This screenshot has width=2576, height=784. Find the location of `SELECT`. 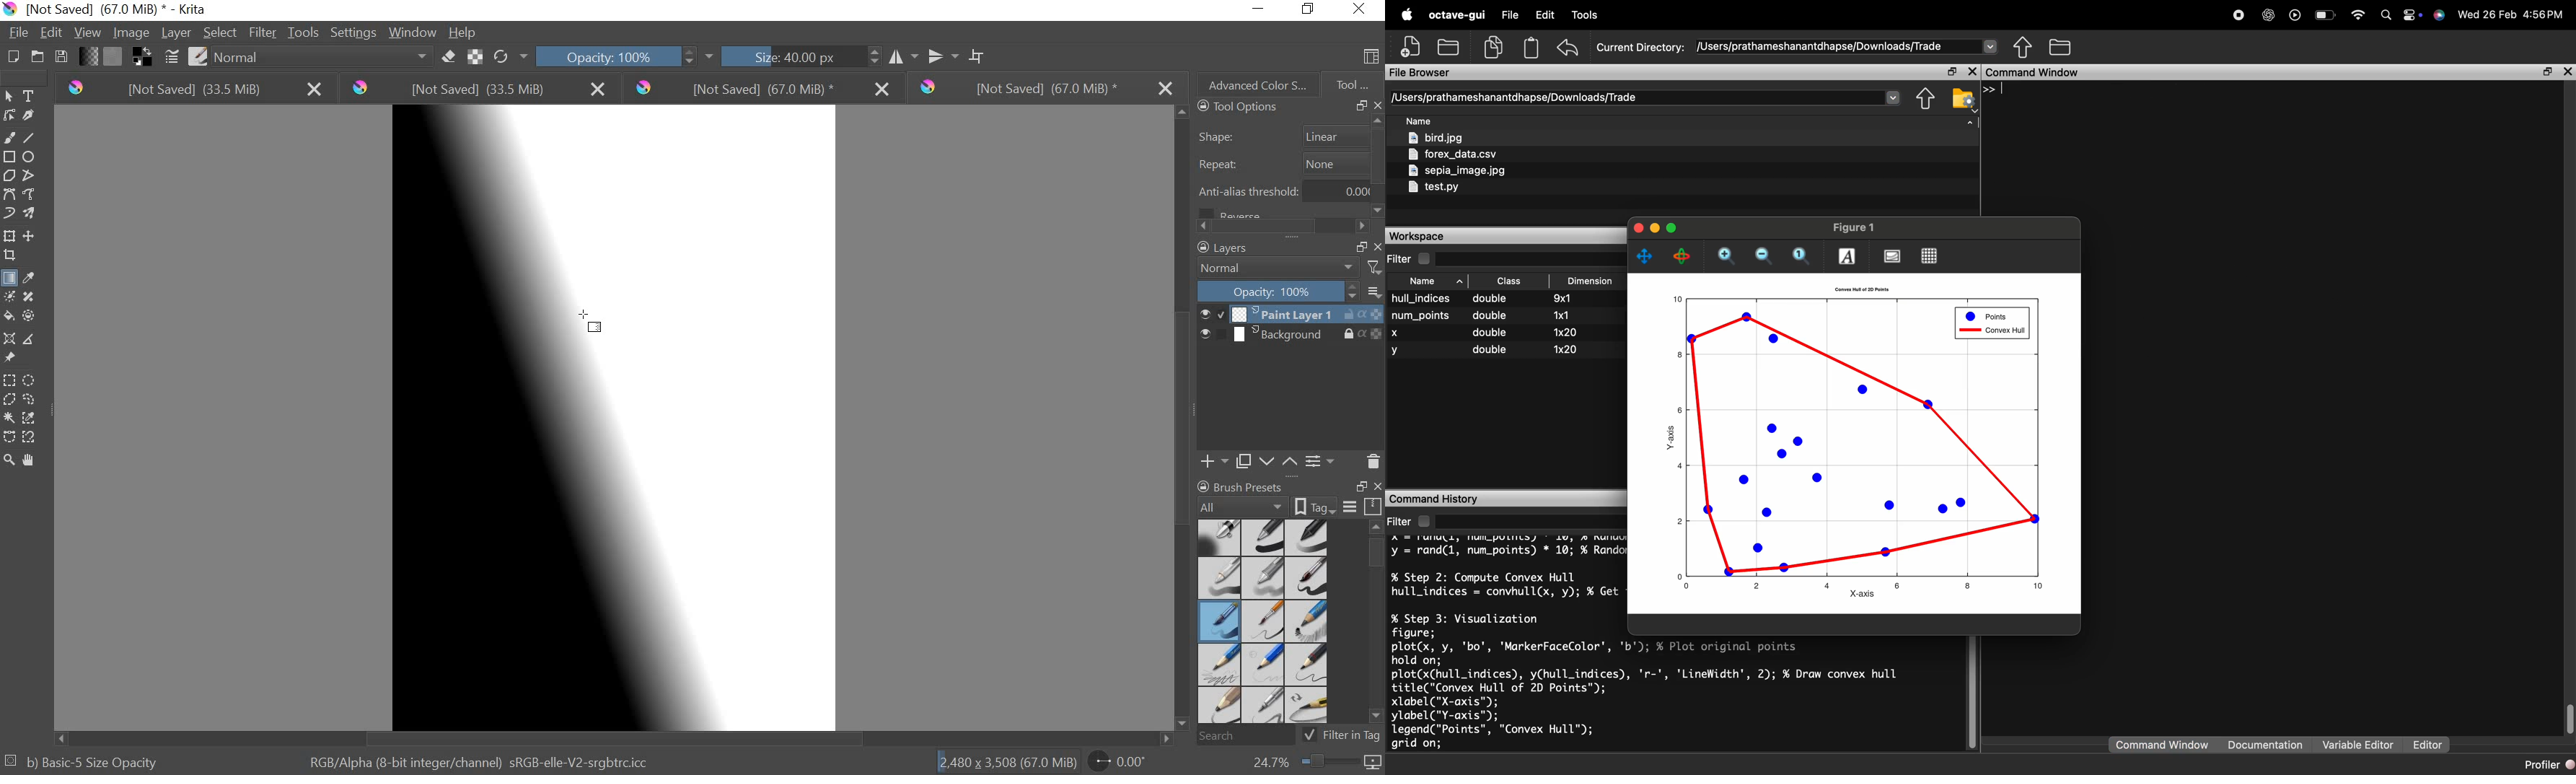

SELECT is located at coordinates (219, 32).